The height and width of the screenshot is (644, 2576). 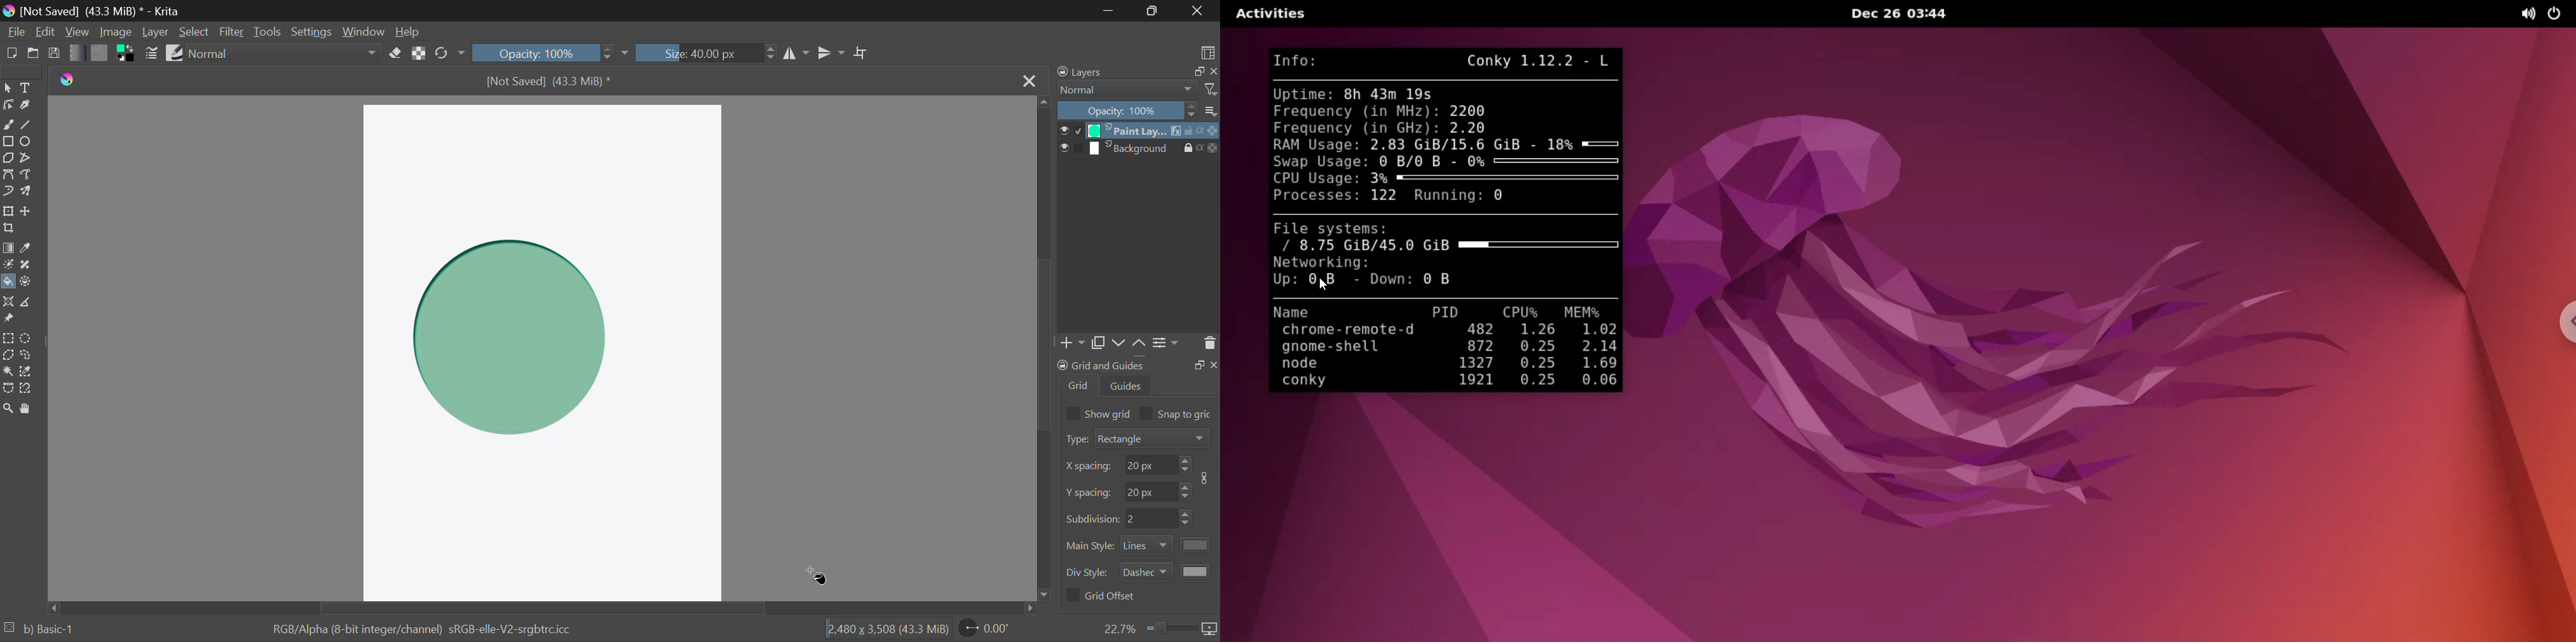 What do you see at coordinates (55, 55) in the screenshot?
I see `Save` at bounding box center [55, 55].